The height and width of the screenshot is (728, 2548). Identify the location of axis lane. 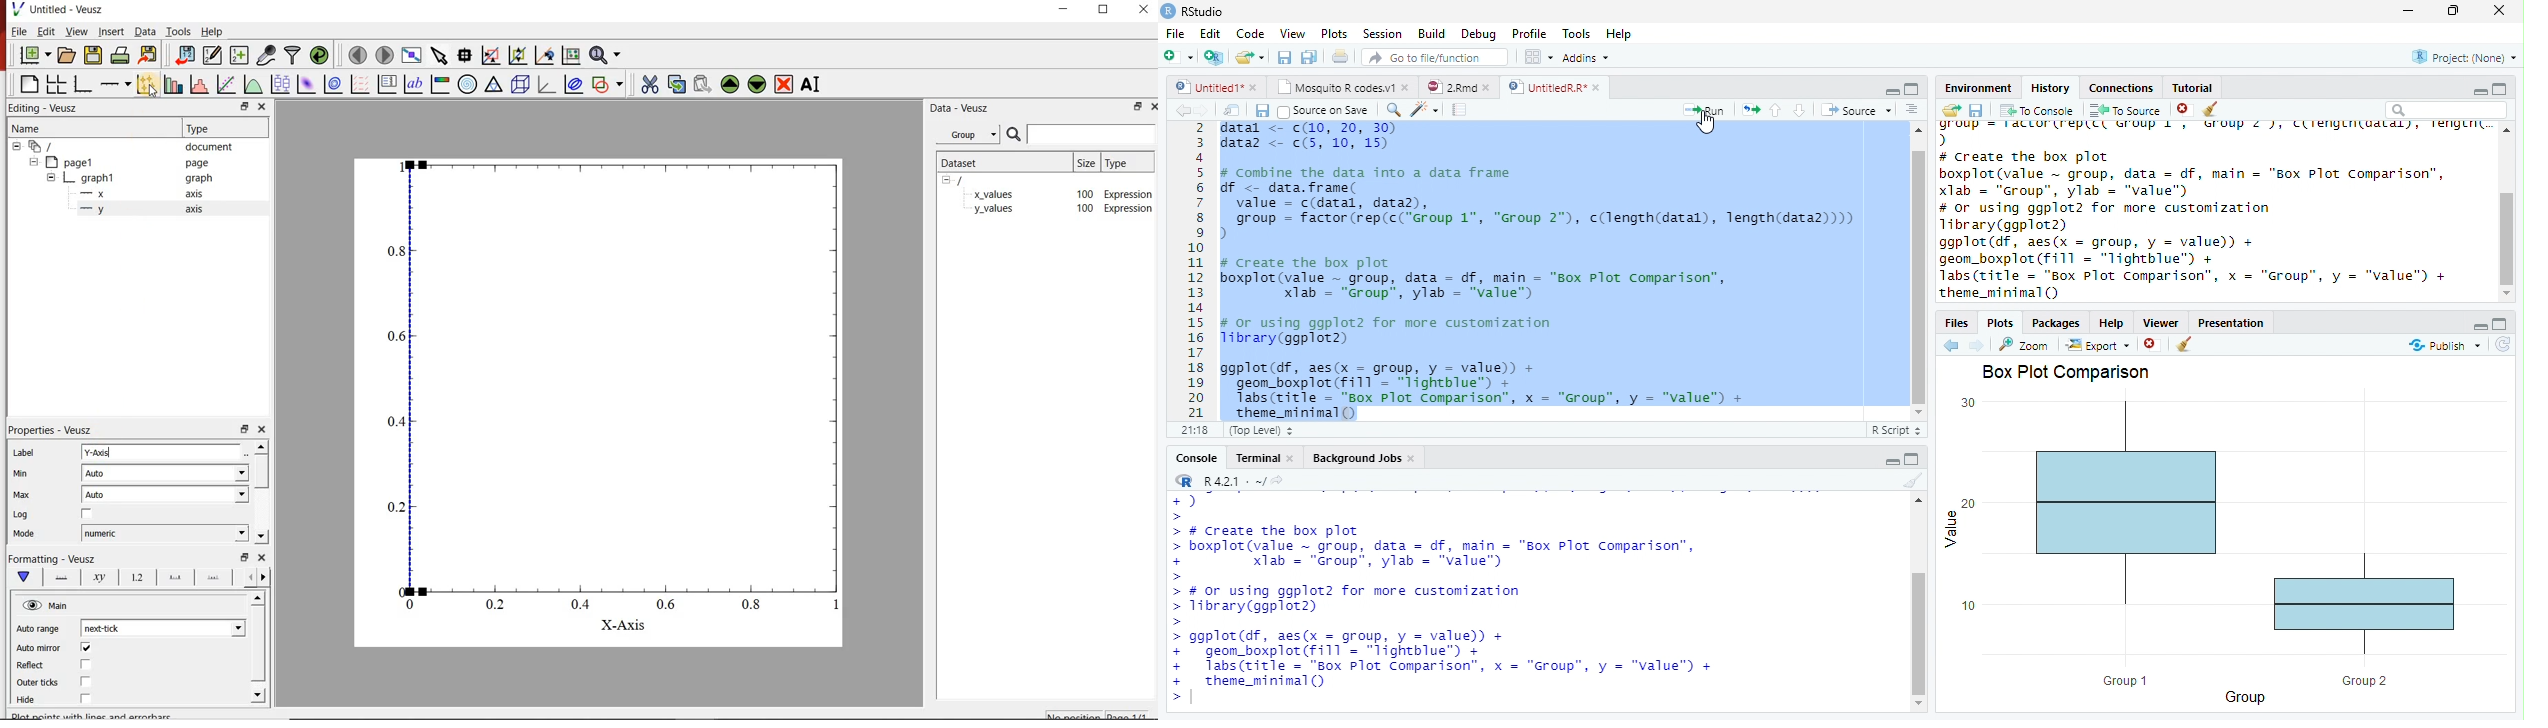
(62, 579).